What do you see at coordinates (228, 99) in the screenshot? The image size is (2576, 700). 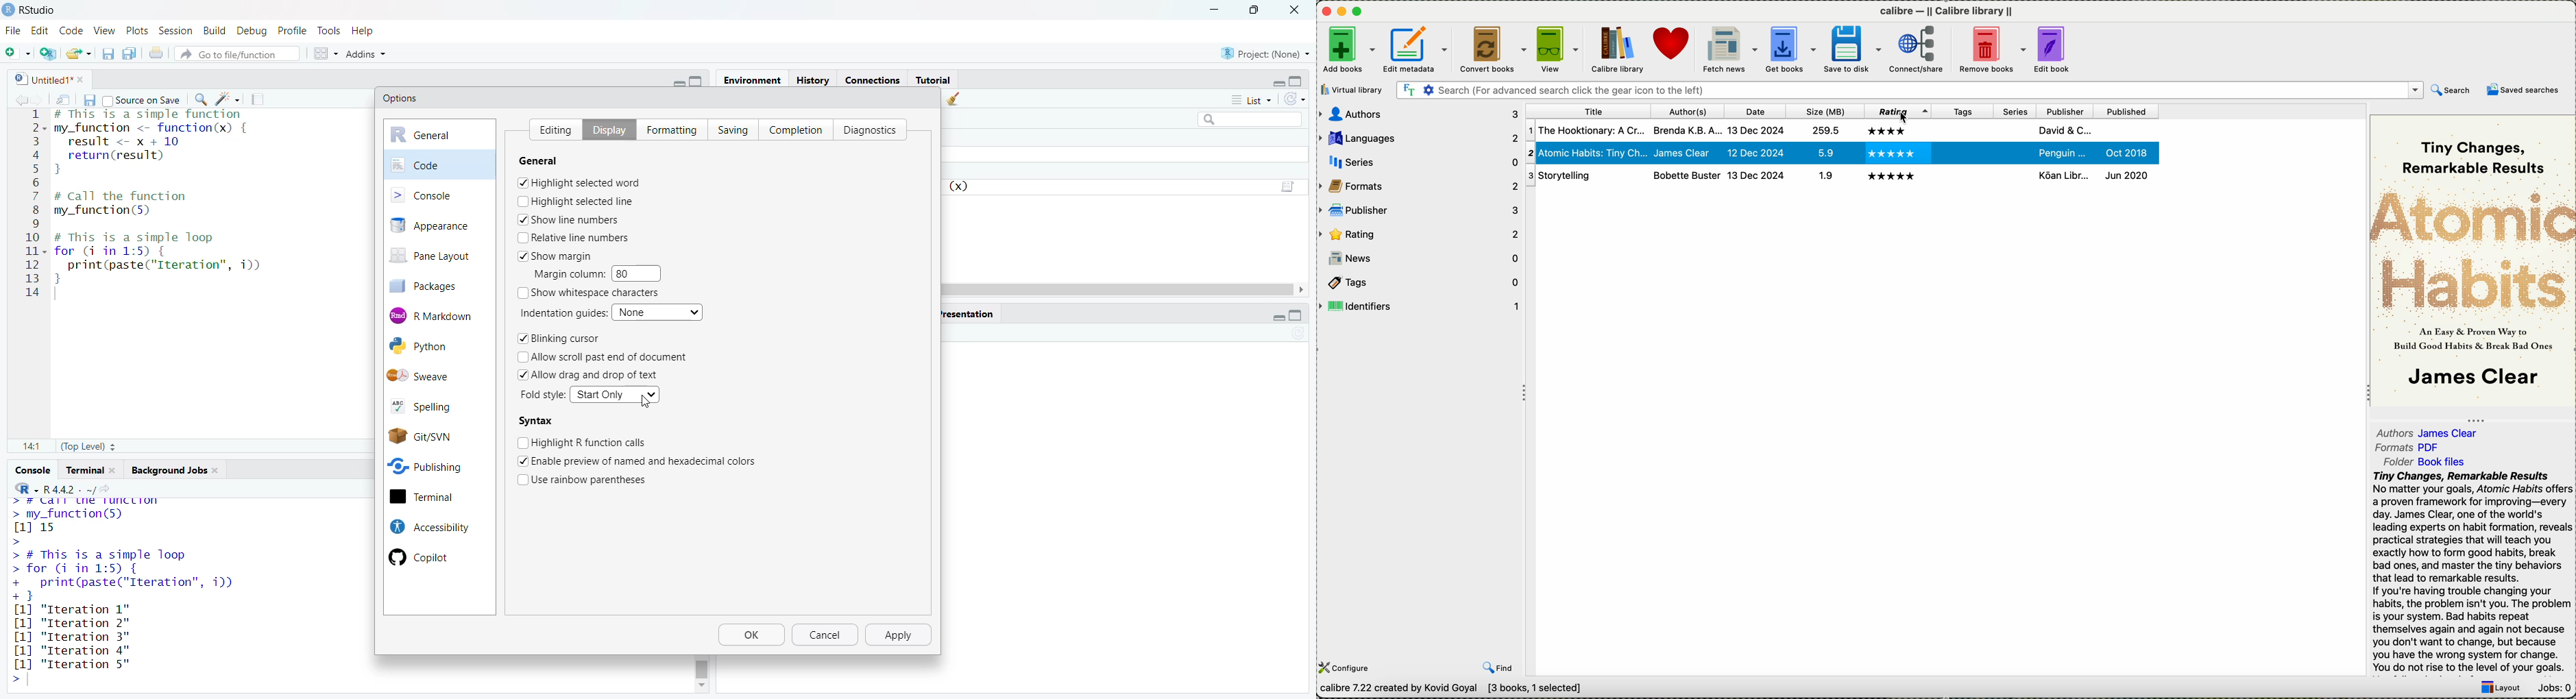 I see `code tools` at bounding box center [228, 99].